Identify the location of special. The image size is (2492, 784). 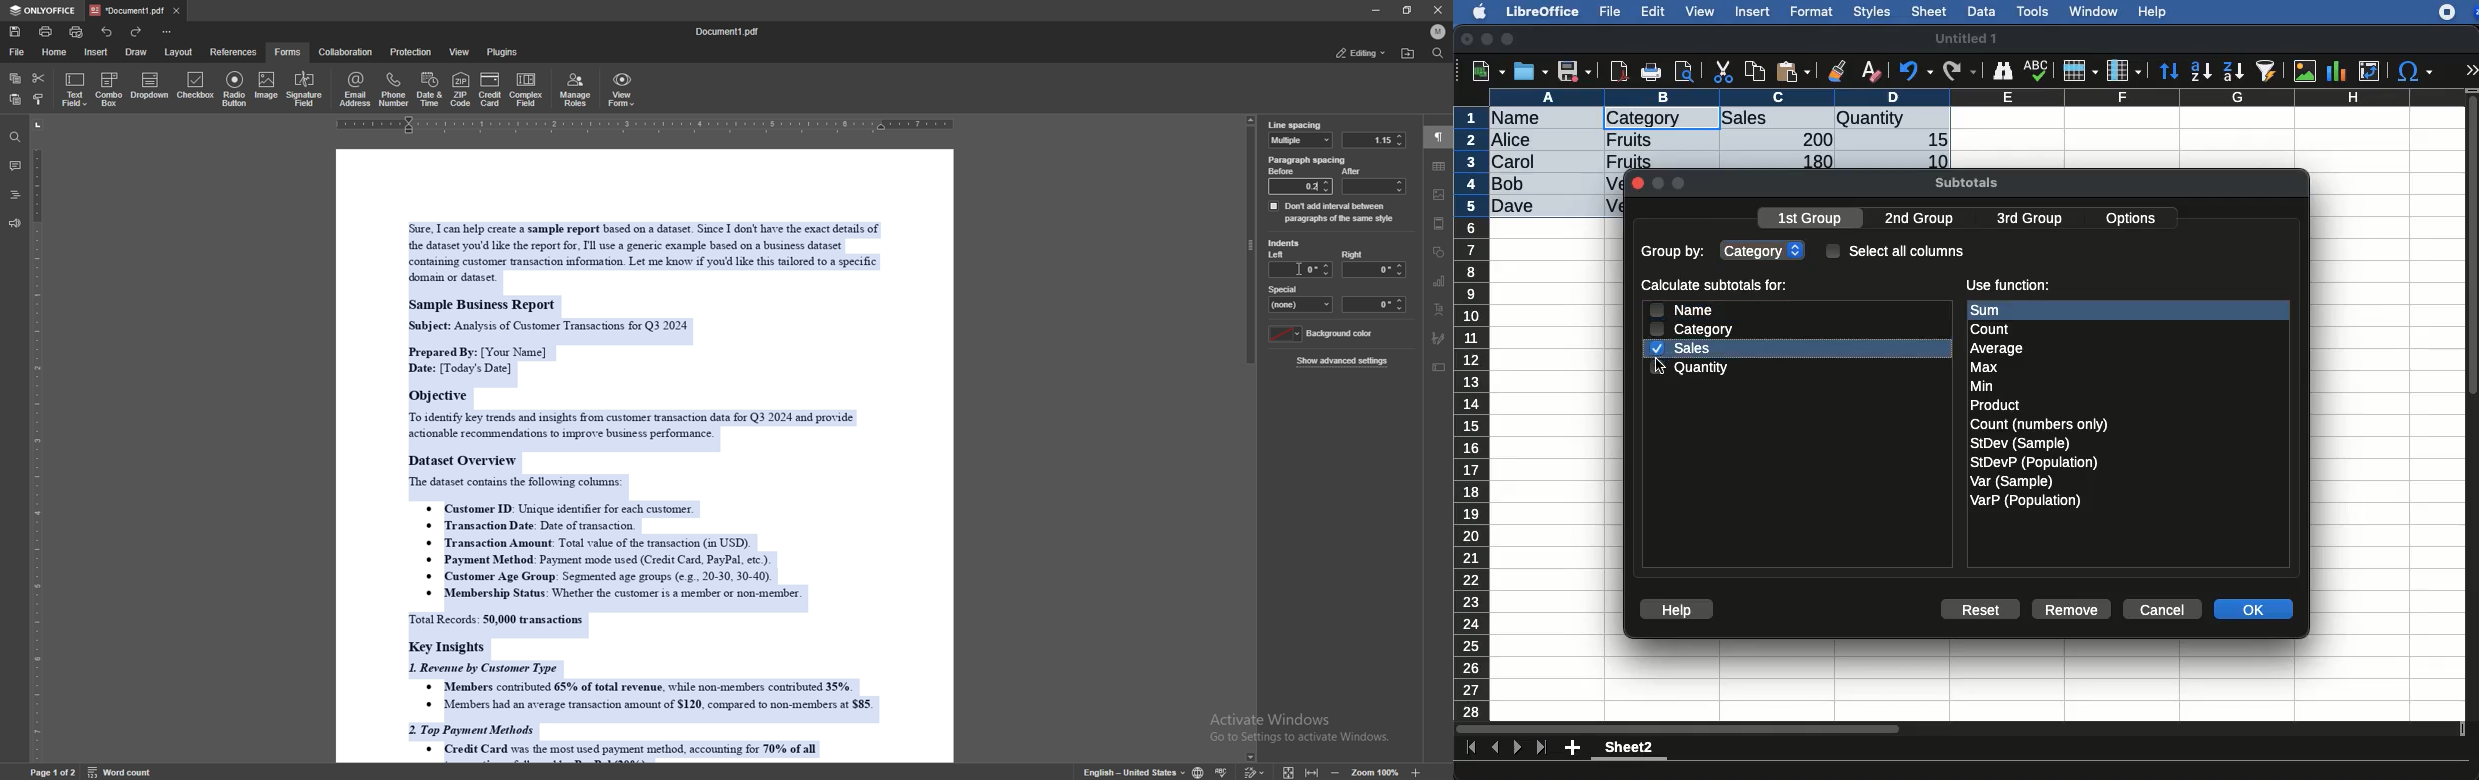
(1302, 298).